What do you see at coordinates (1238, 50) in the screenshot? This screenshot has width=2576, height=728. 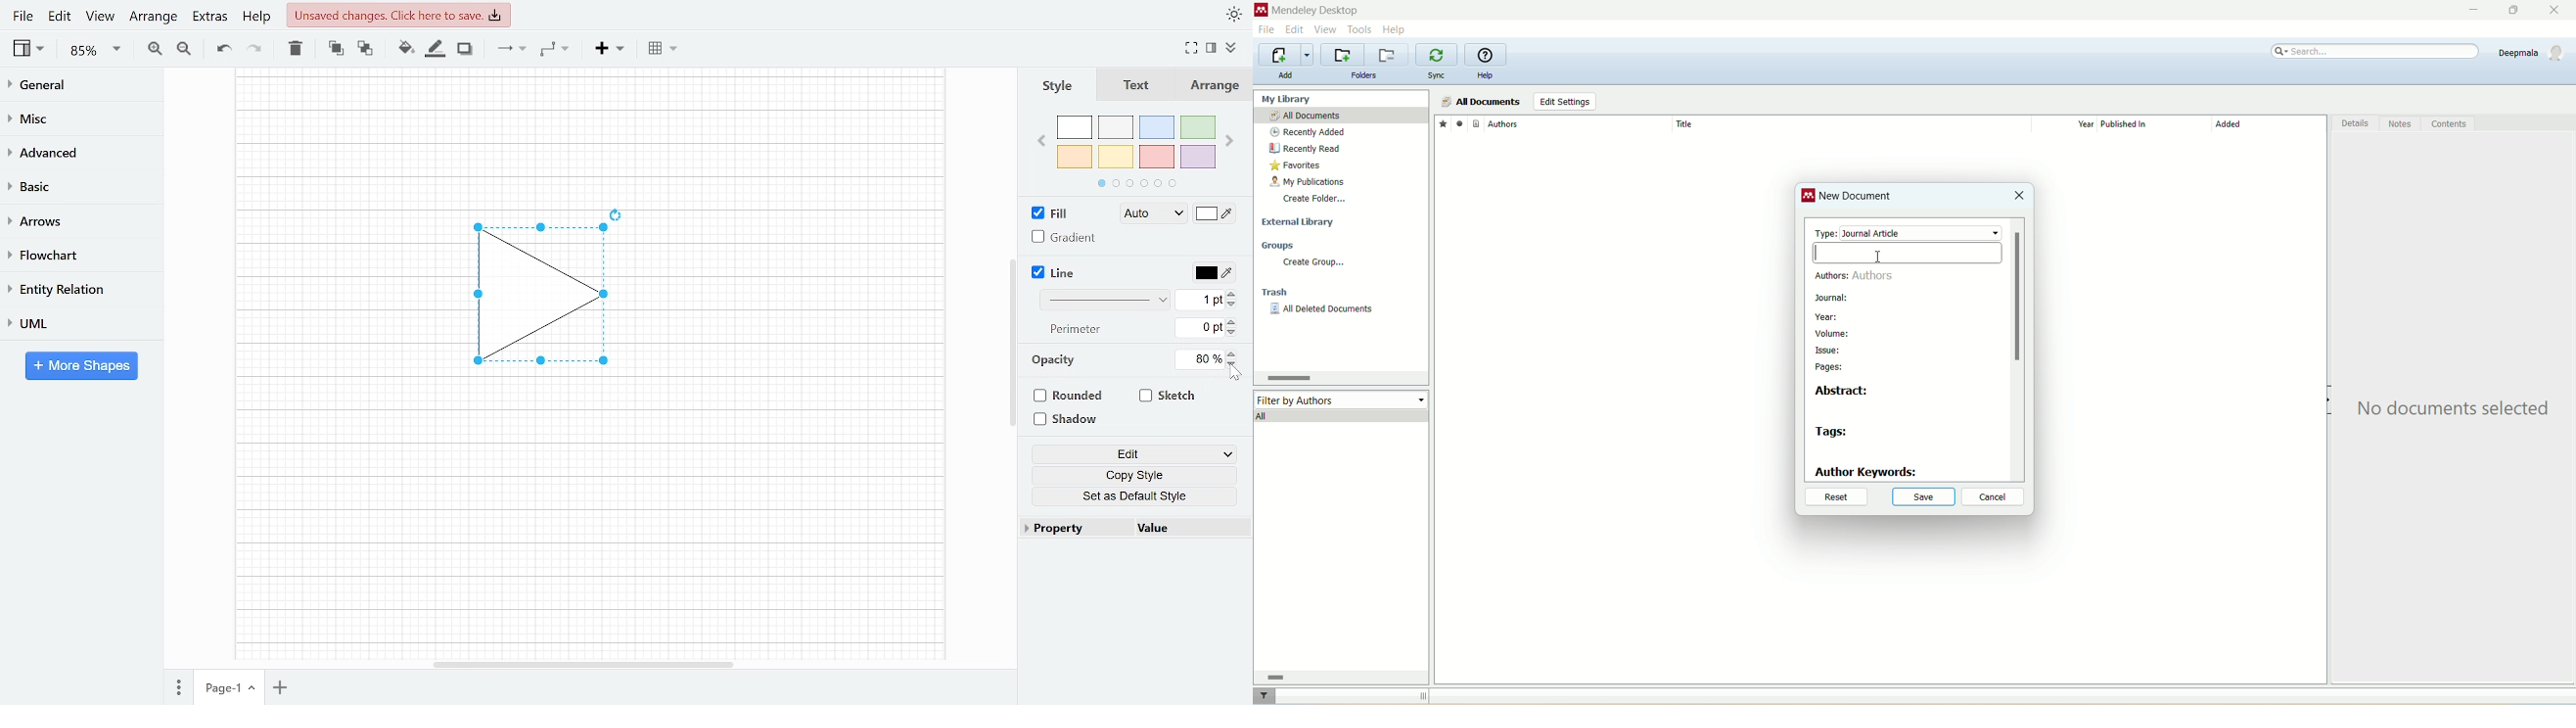 I see `Collapse` at bounding box center [1238, 50].